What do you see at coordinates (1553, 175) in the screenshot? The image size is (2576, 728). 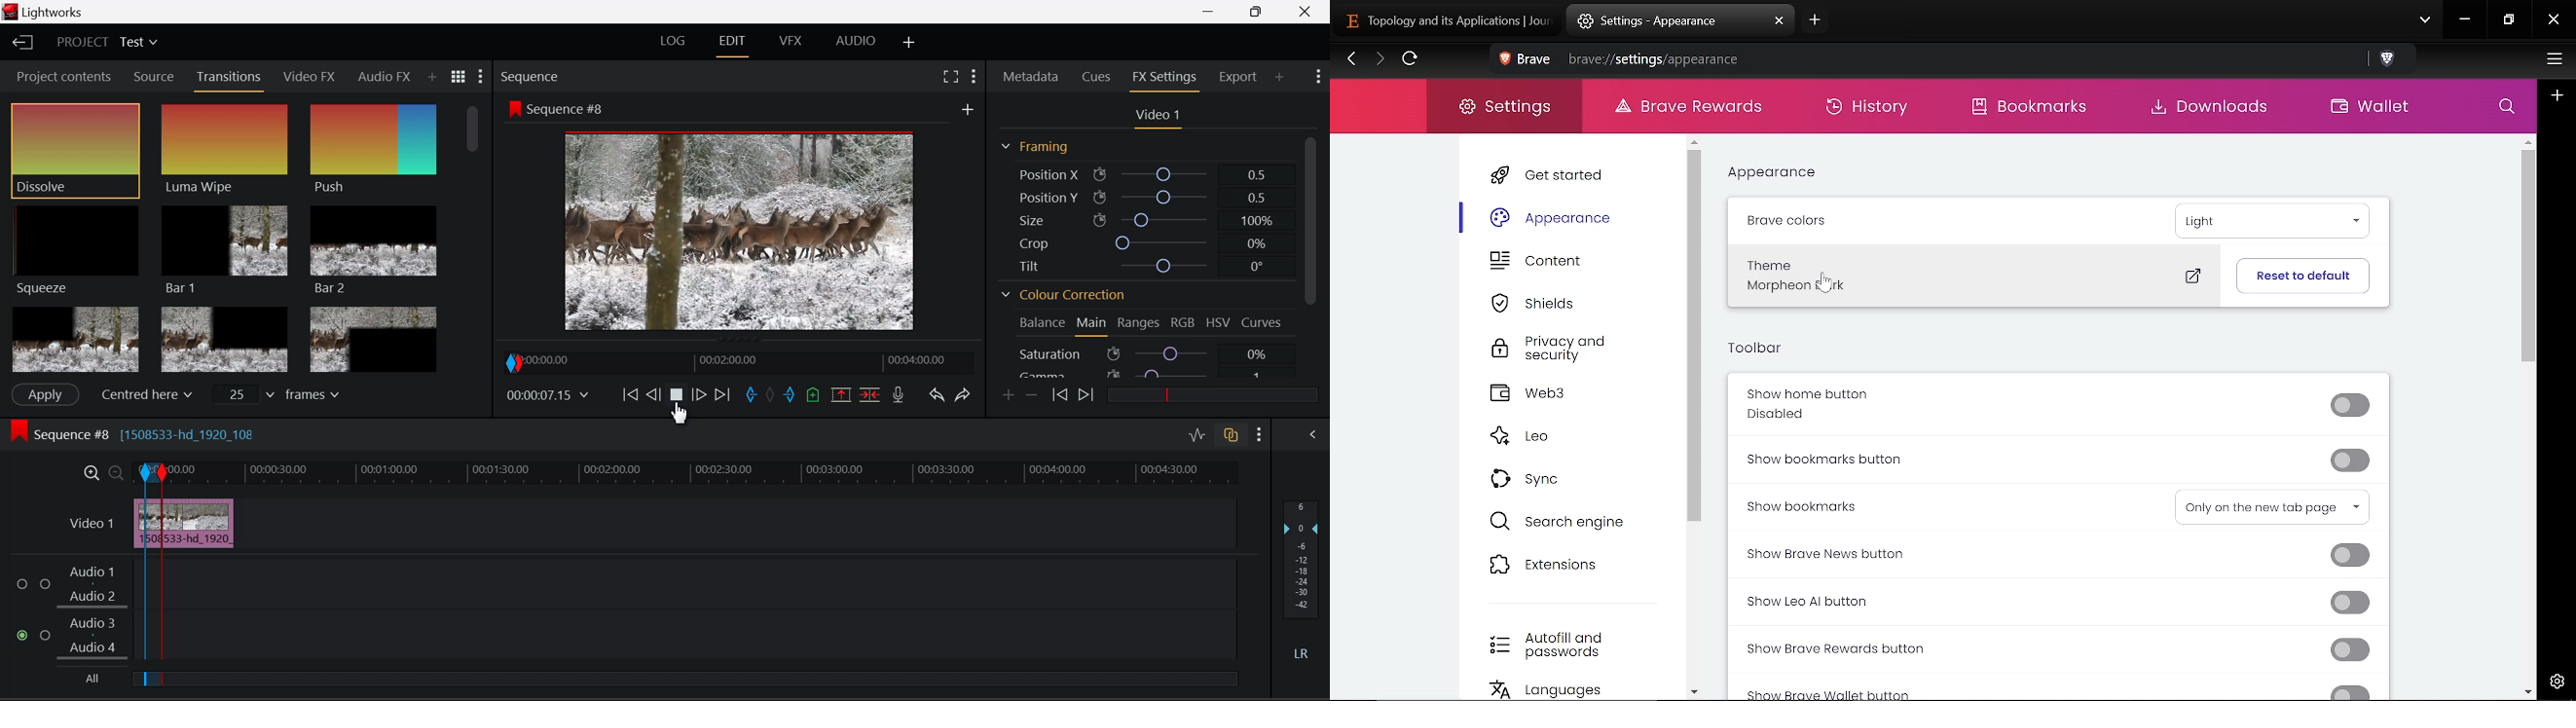 I see `Get started` at bounding box center [1553, 175].